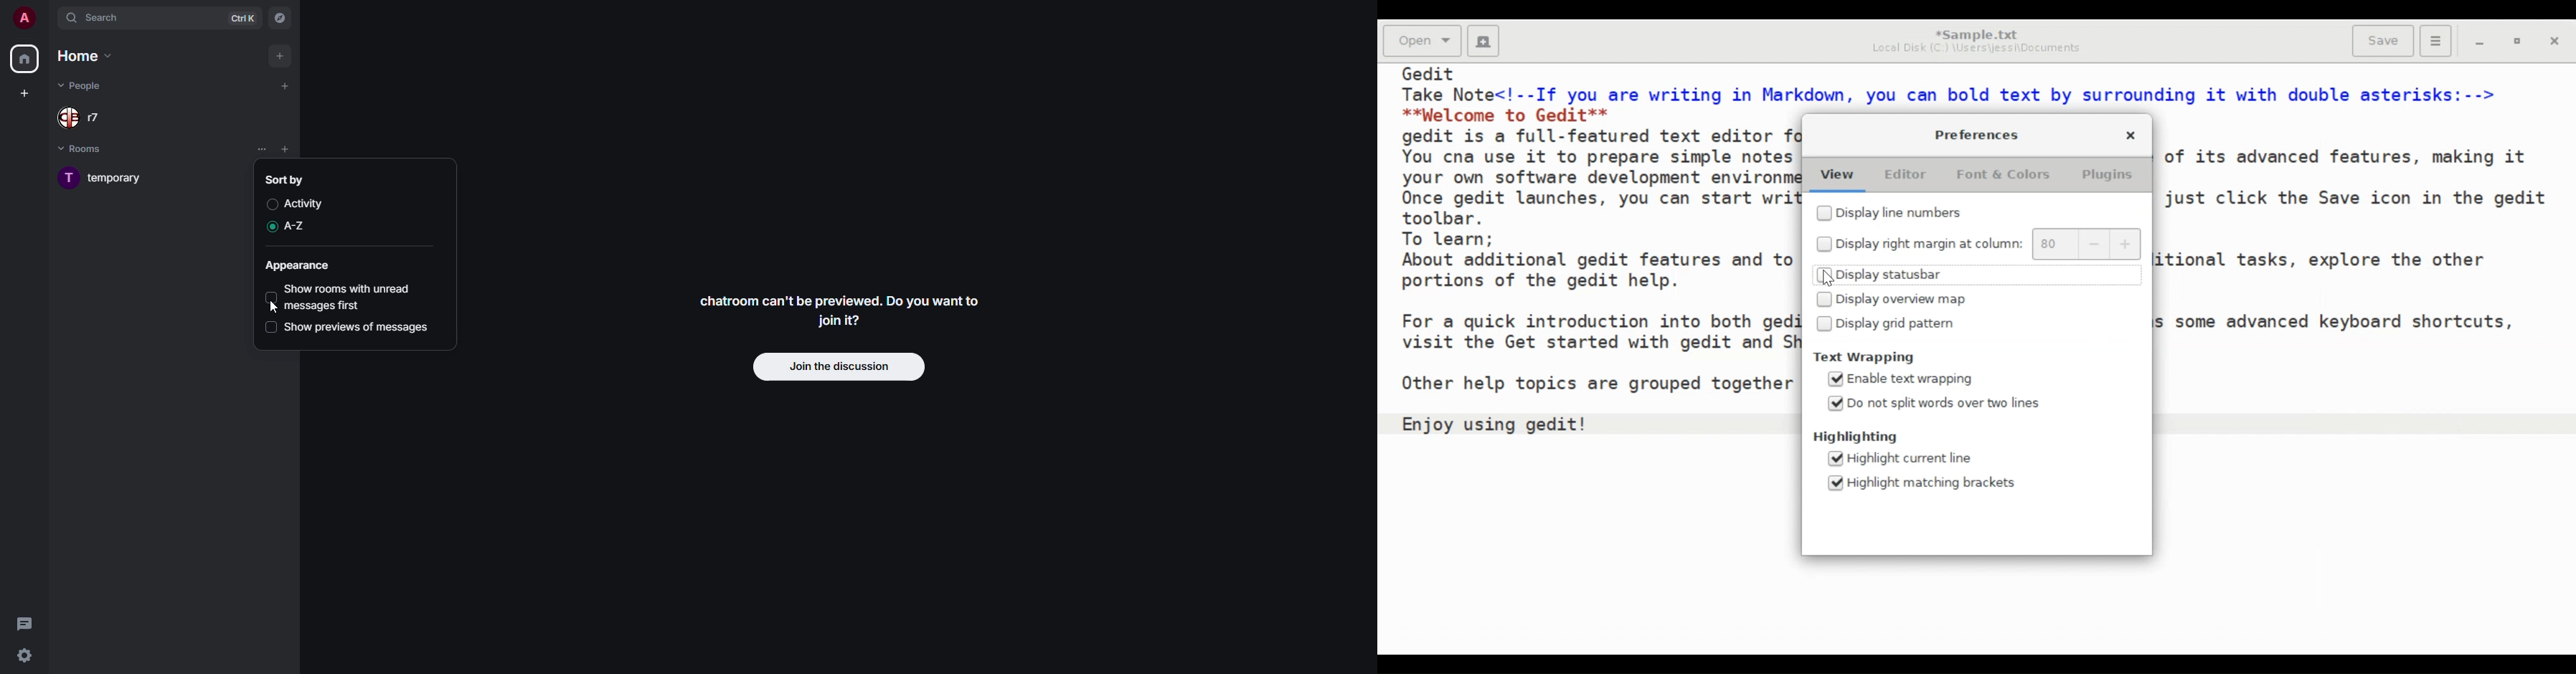 This screenshot has height=700, width=2576. I want to click on search, so click(100, 17).